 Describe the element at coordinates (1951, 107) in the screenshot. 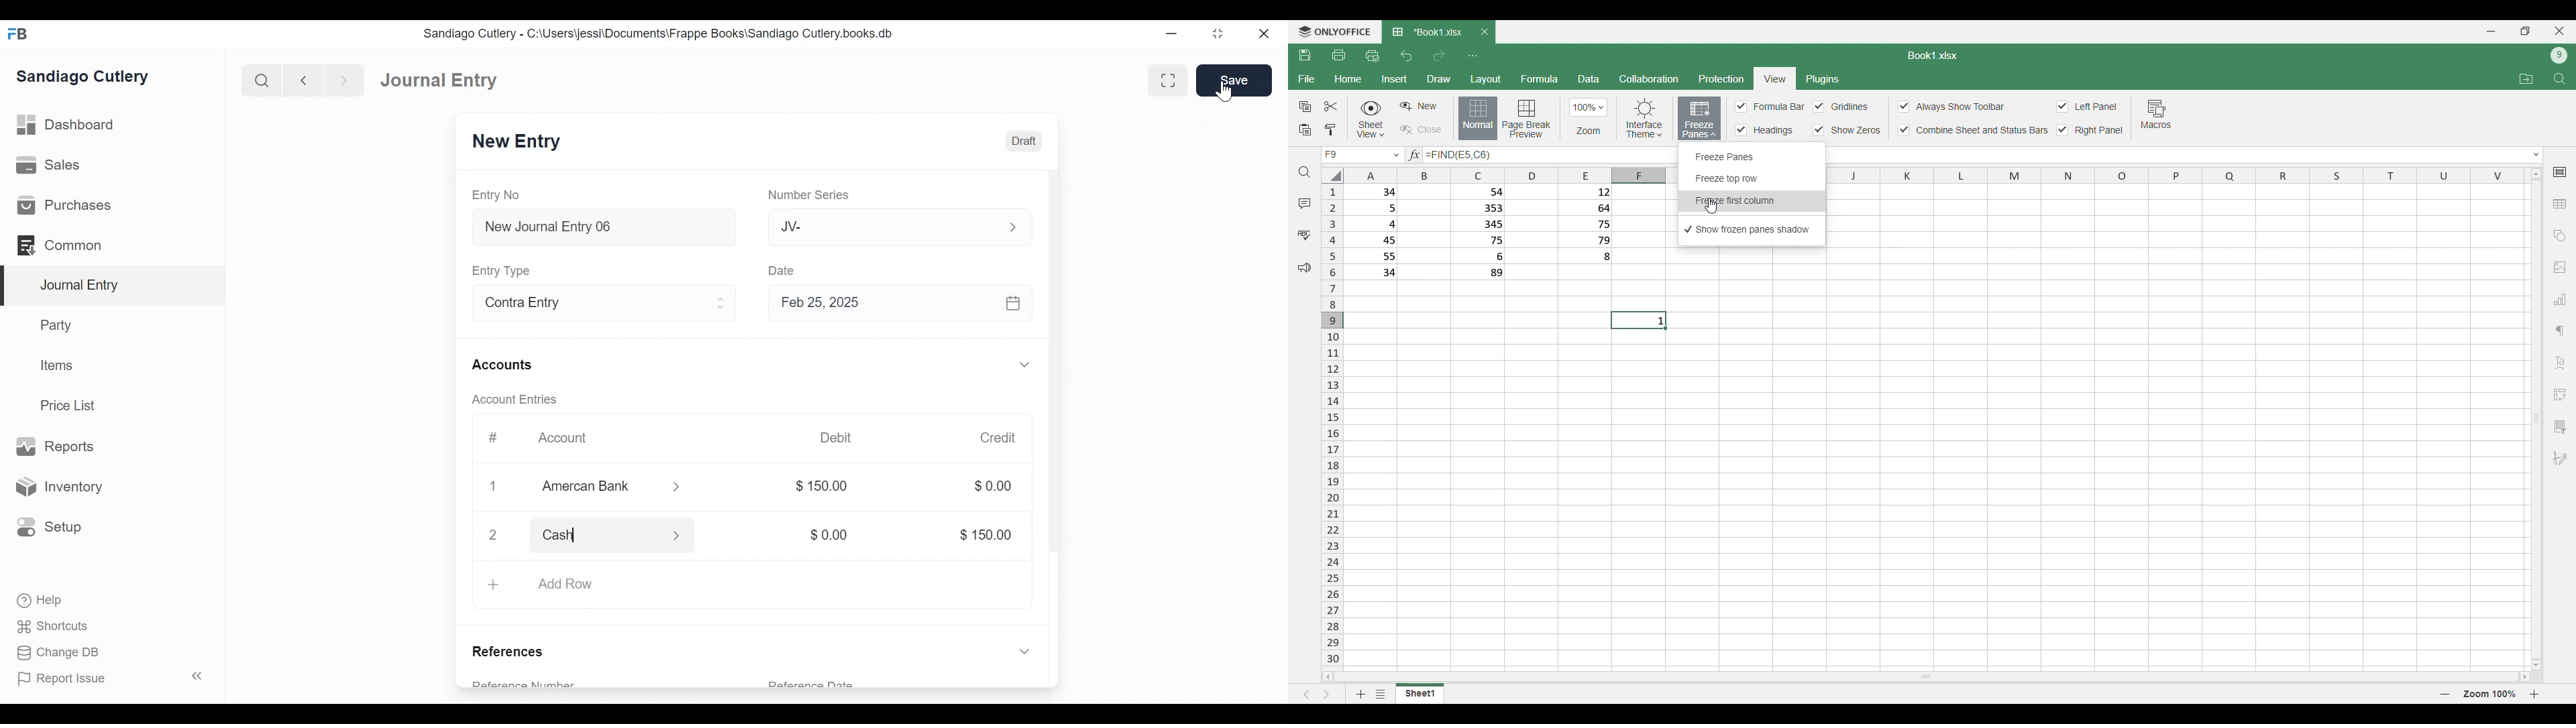

I see `Always show toolbar toggle` at that location.